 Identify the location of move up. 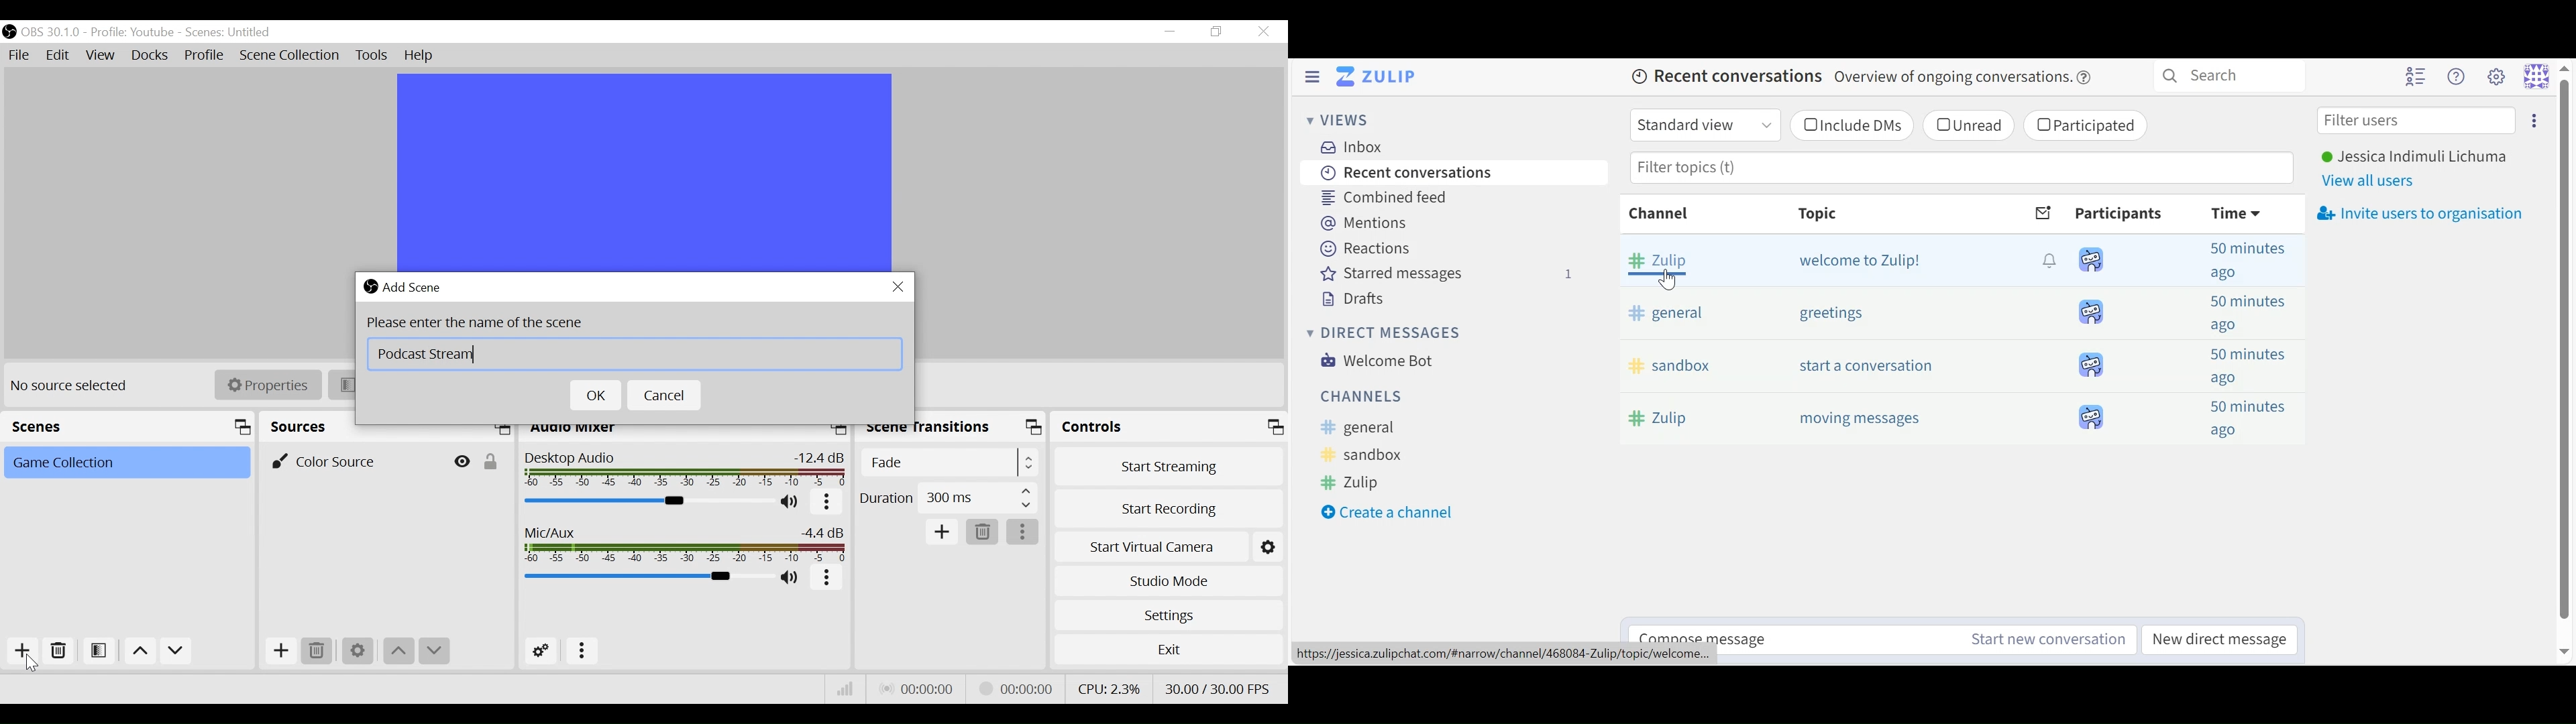
(397, 652).